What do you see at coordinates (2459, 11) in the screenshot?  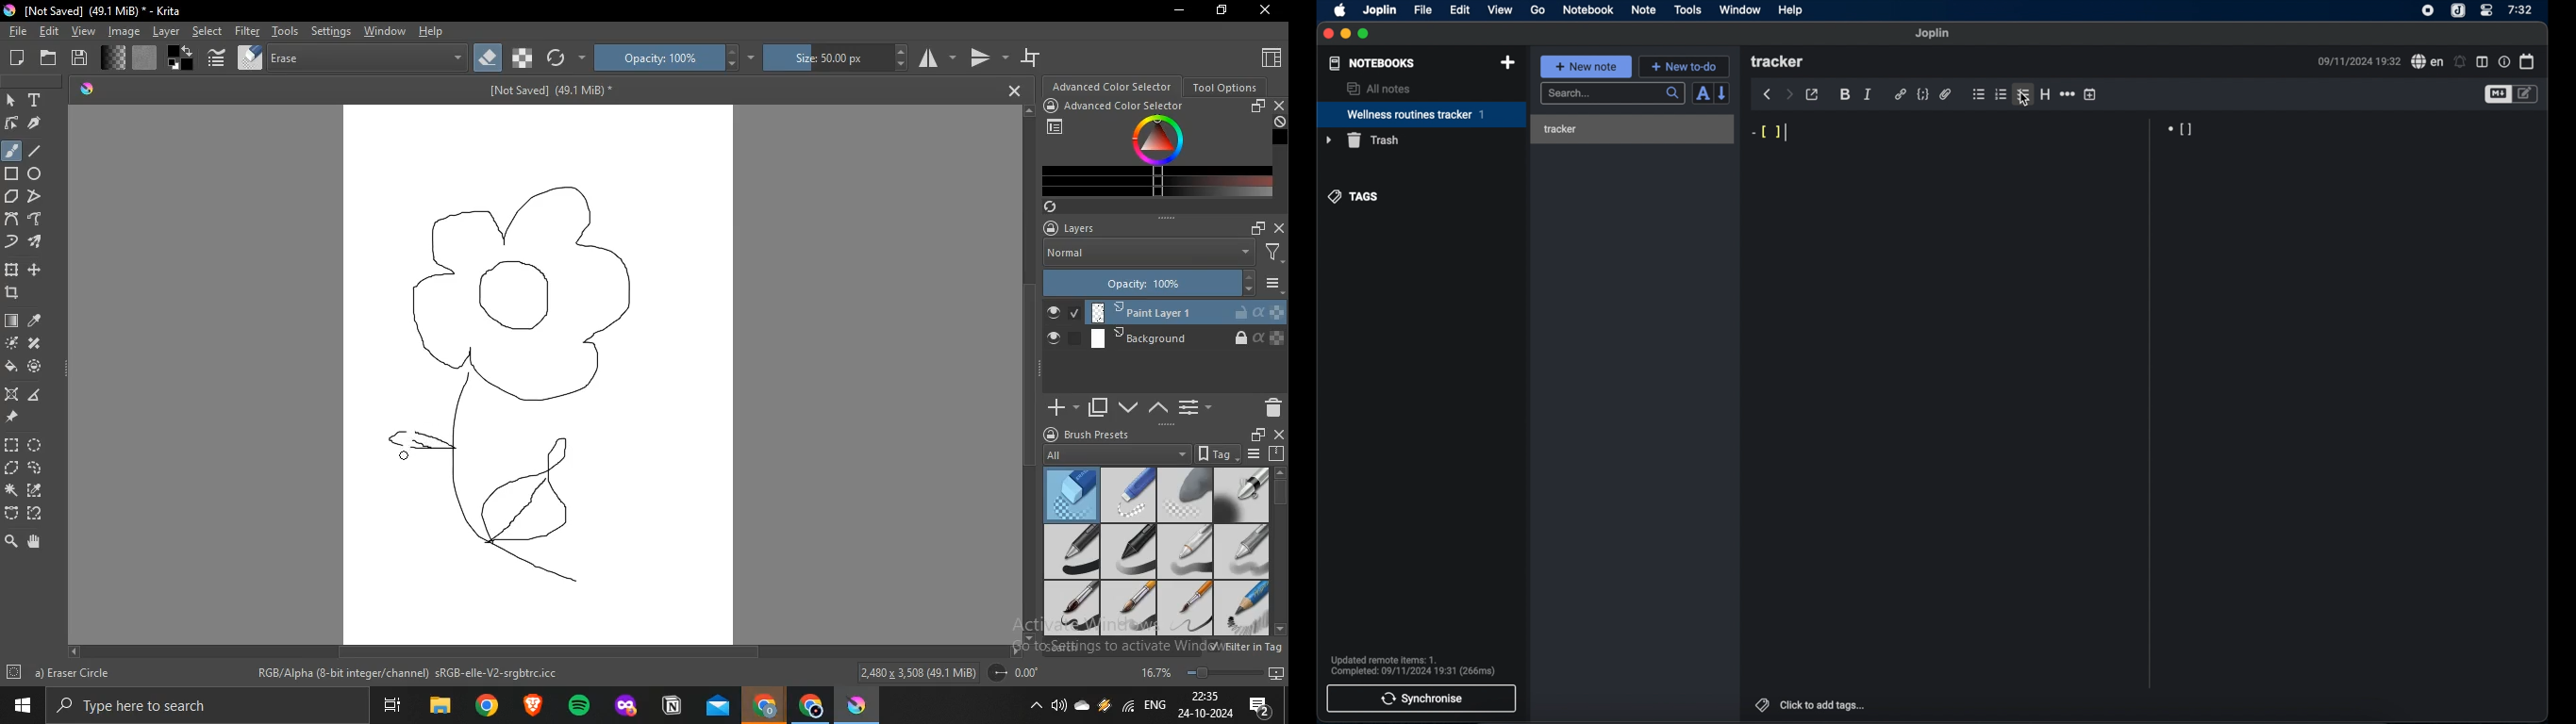 I see `joplin icon` at bounding box center [2459, 11].